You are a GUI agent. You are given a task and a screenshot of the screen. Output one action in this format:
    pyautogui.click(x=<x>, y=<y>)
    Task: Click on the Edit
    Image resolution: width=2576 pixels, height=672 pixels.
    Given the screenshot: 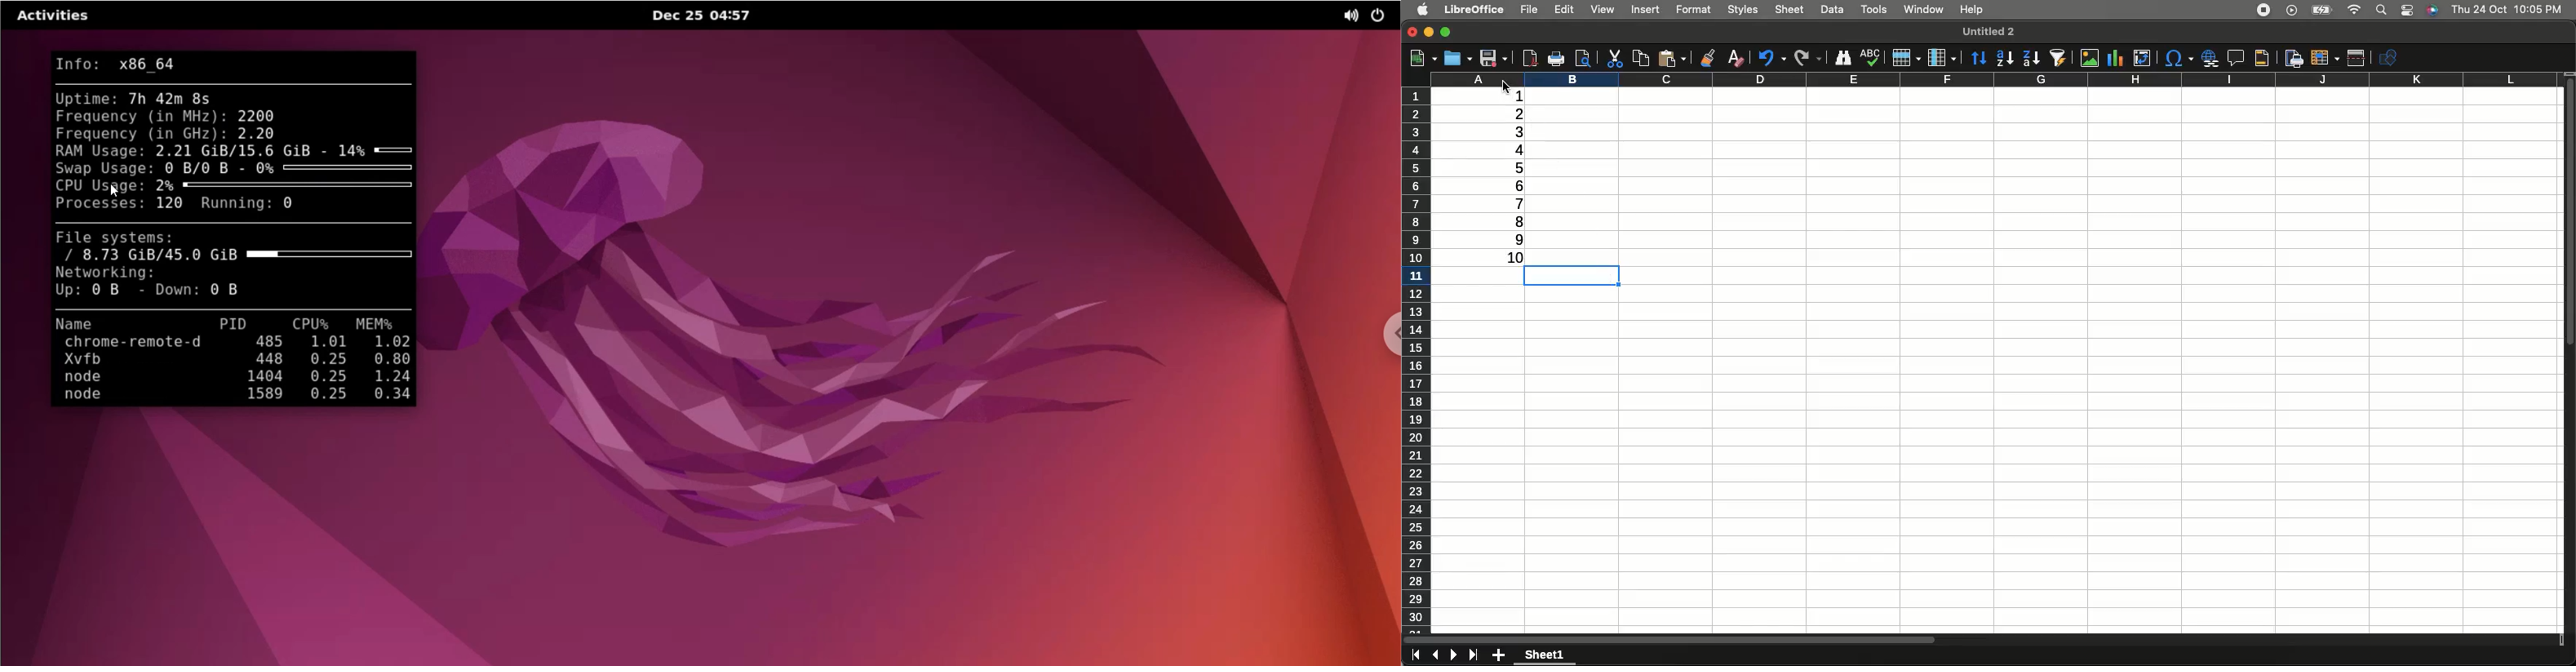 What is the action you would take?
    pyautogui.click(x=1566, y=11)
    